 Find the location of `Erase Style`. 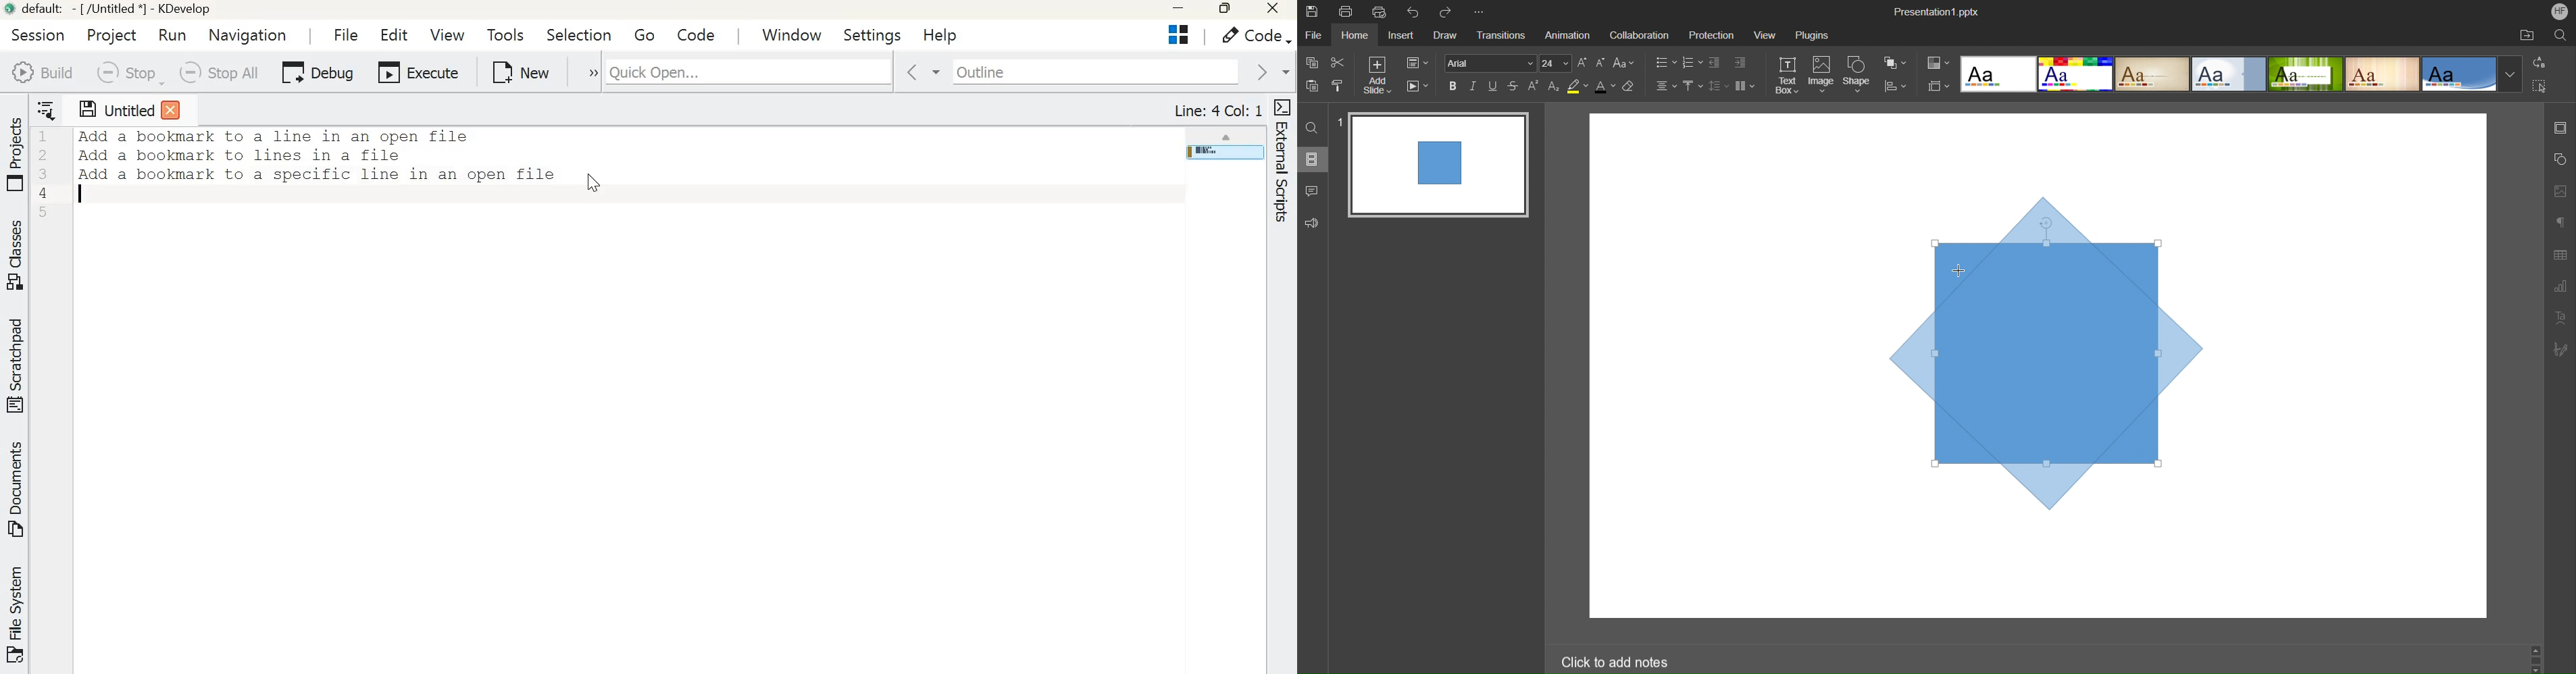

Erase Style is located at coordinates (1630, 87).